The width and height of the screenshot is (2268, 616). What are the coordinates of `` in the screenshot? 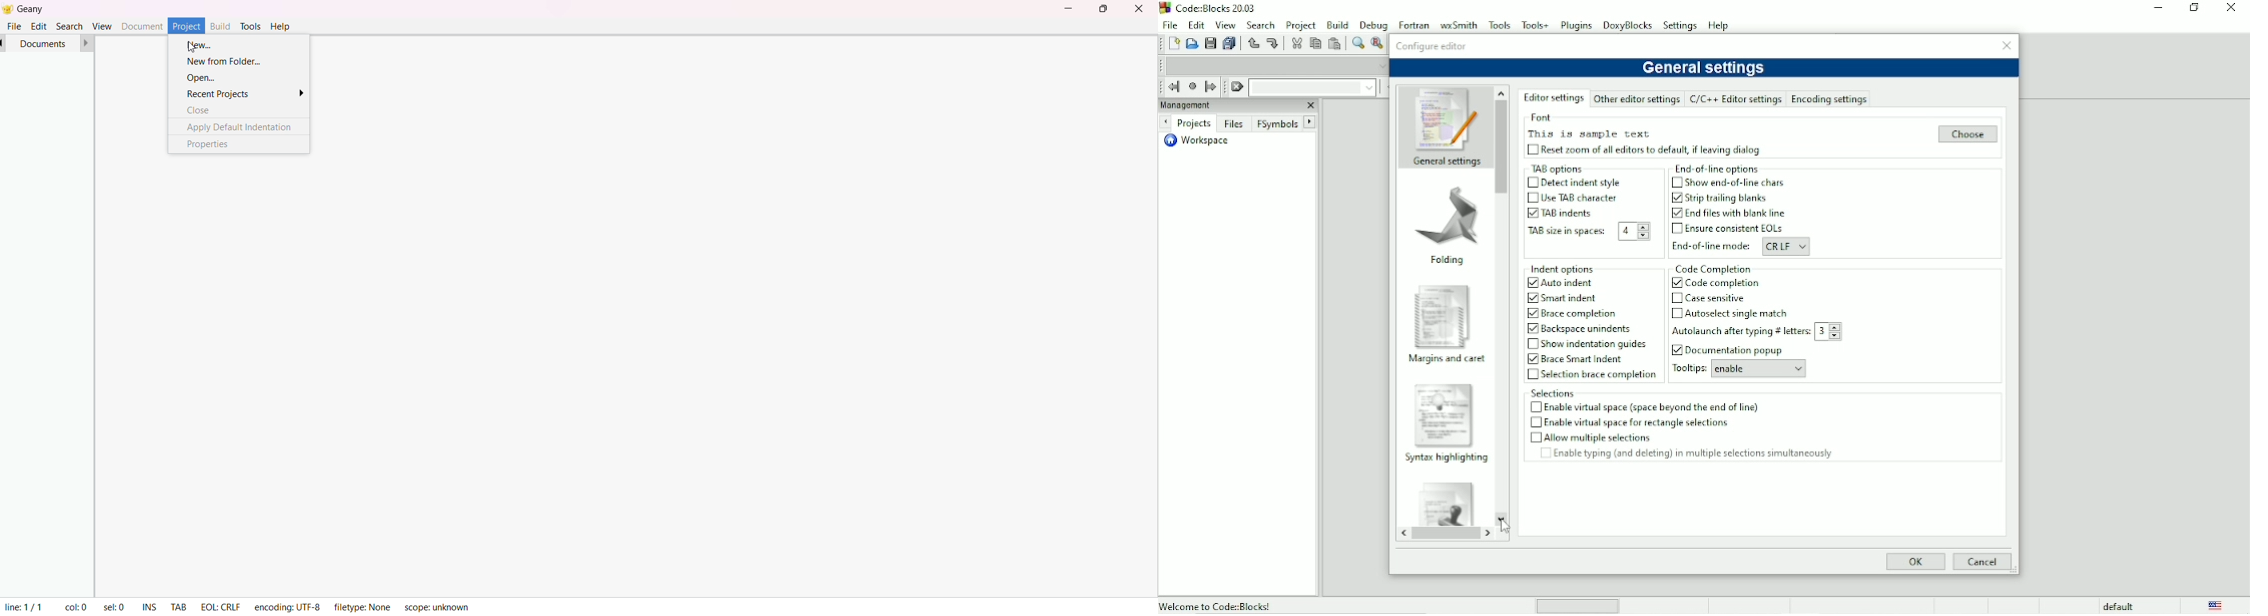 It's located at (1533, 437).